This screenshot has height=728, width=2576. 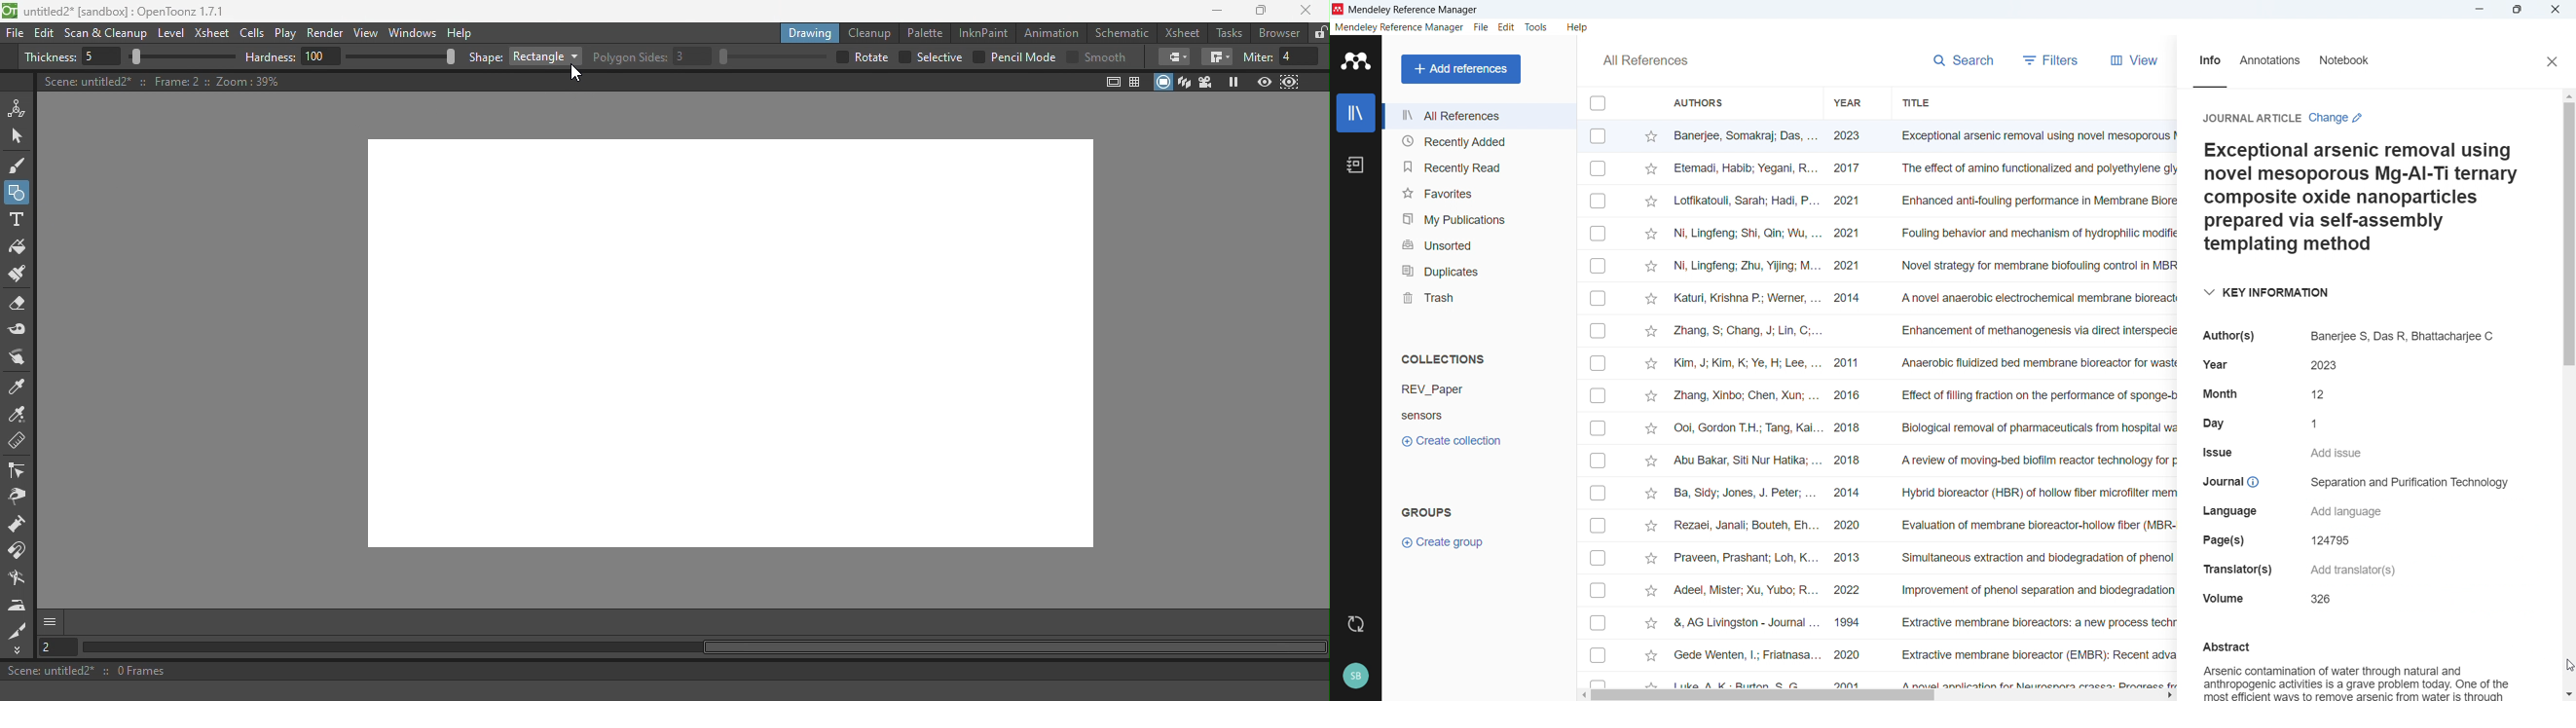 I want to click on Click to starmark individual entries , so click(x=1650, y=136).